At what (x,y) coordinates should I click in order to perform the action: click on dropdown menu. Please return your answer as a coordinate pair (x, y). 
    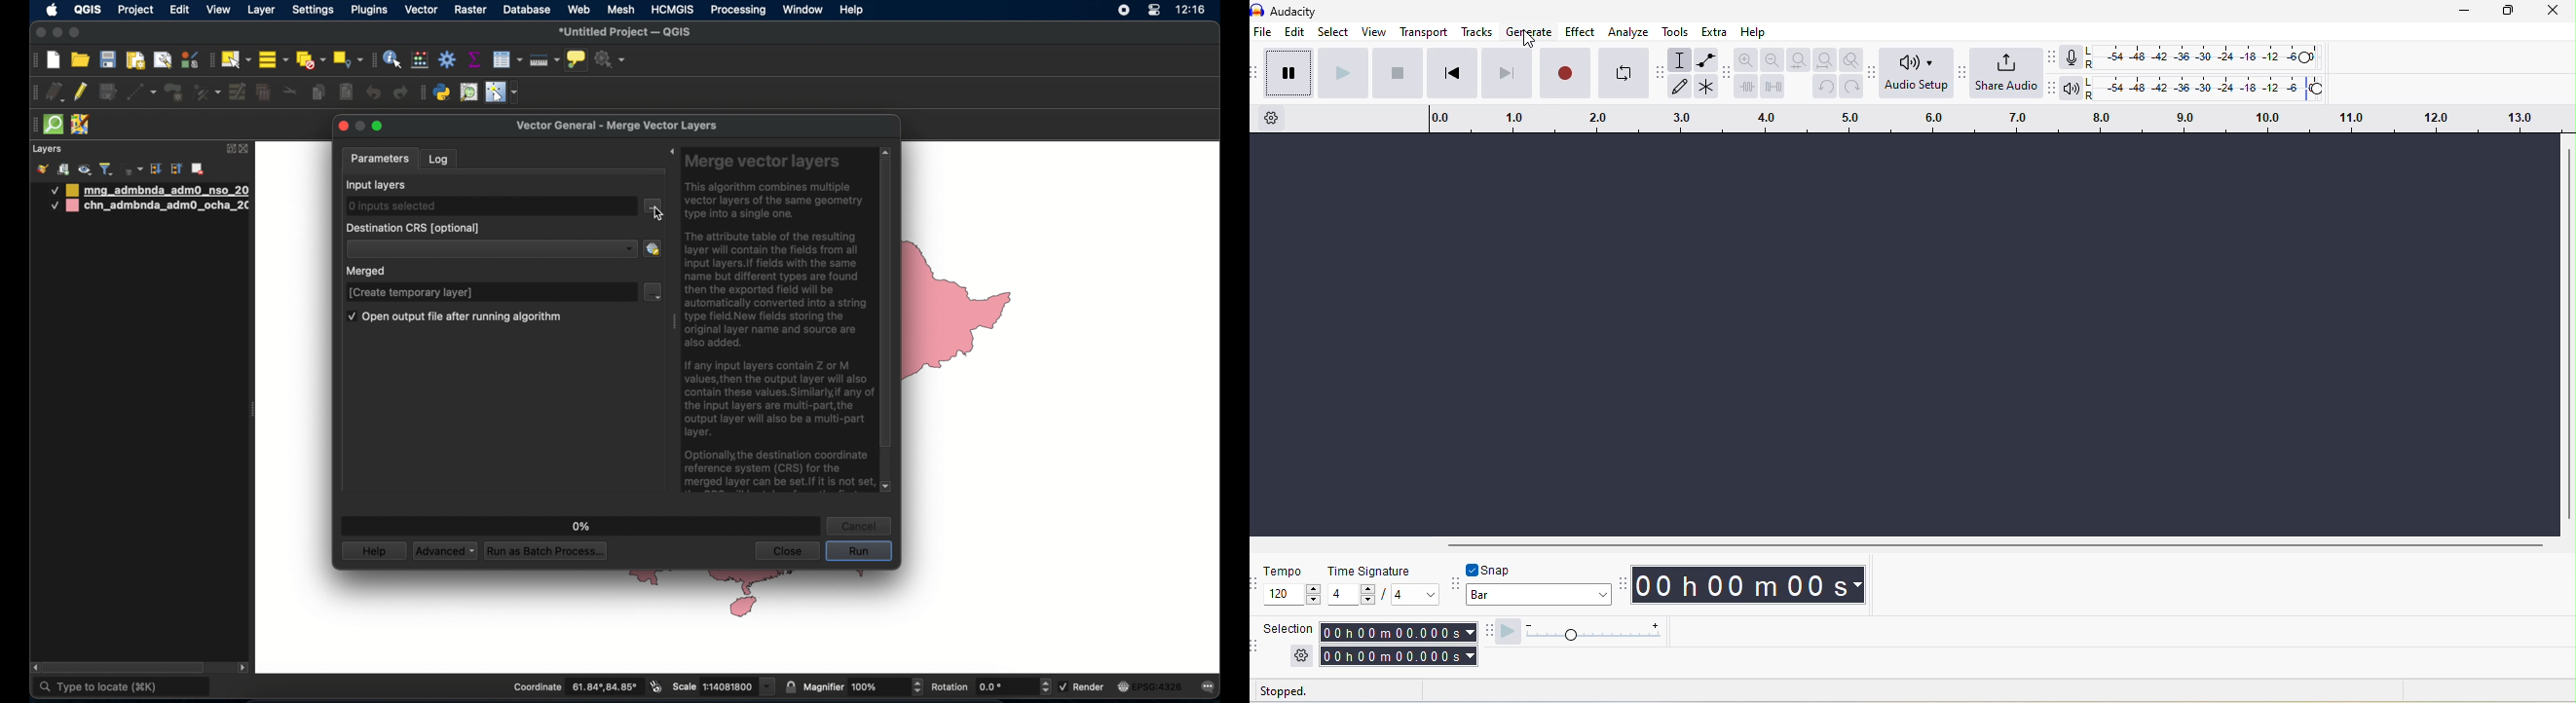
    Looking at the image, I should click on (654, 292).